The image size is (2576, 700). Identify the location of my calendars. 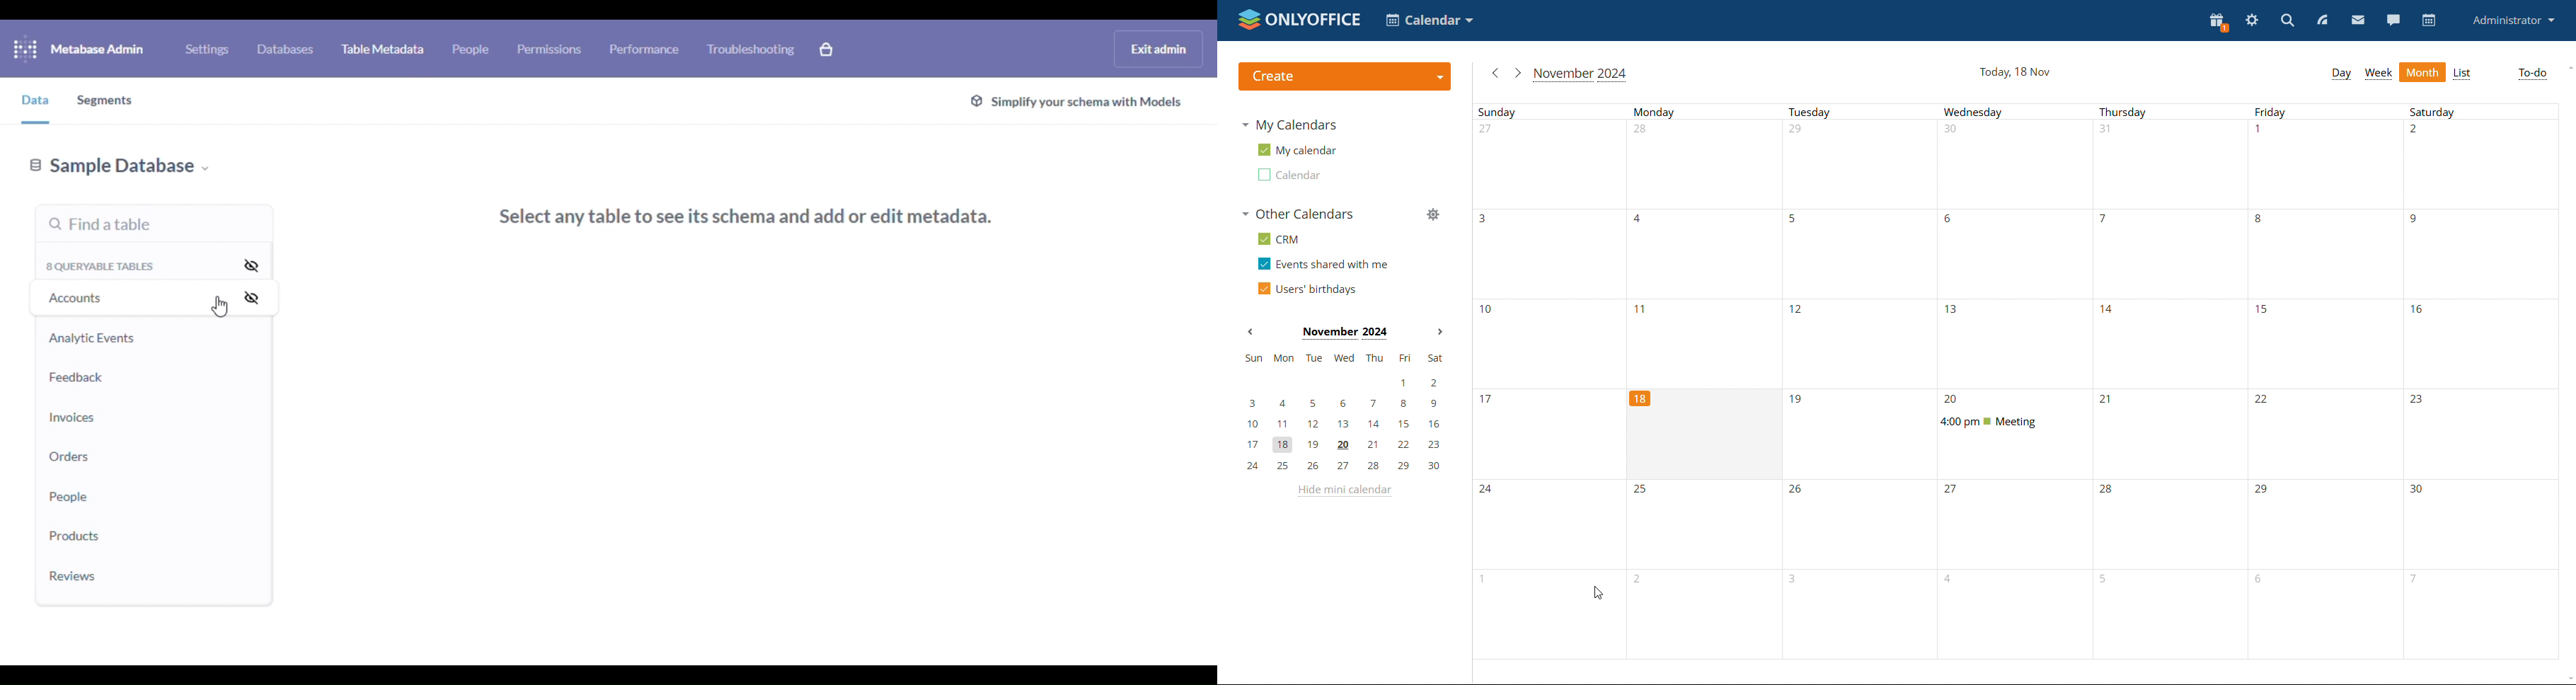
(1289, 125).